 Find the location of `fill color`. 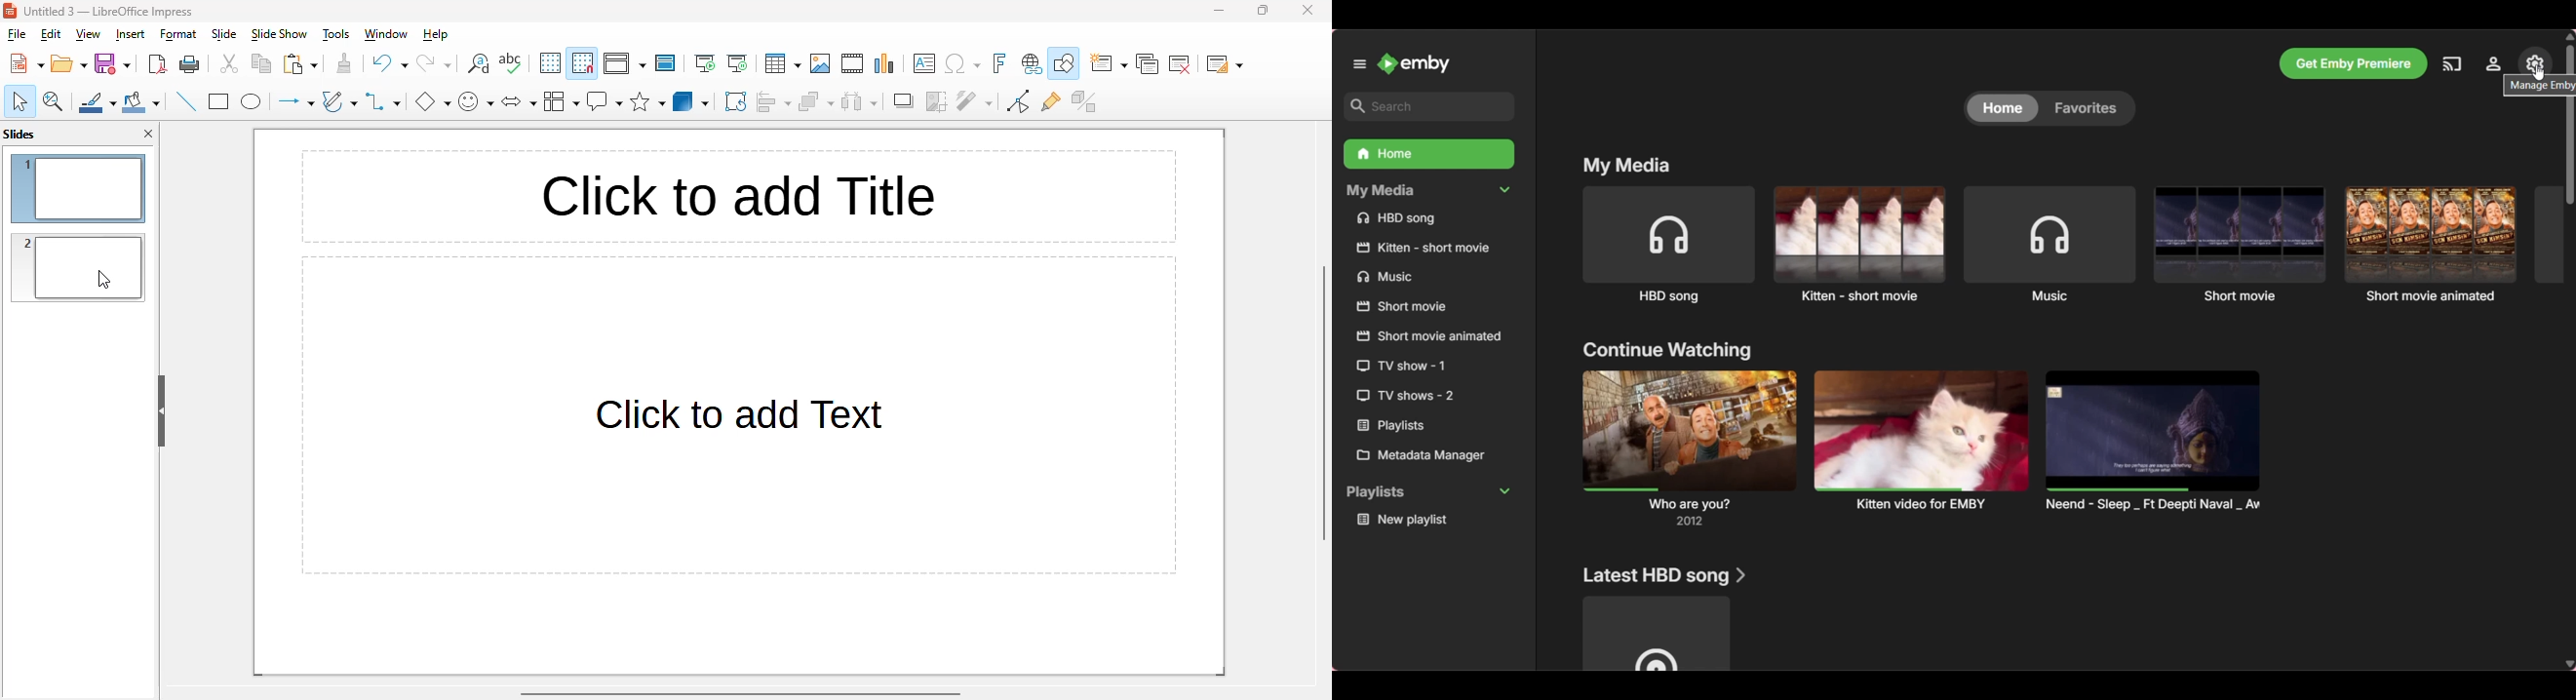

fill color is located at coordinates (141, 103).